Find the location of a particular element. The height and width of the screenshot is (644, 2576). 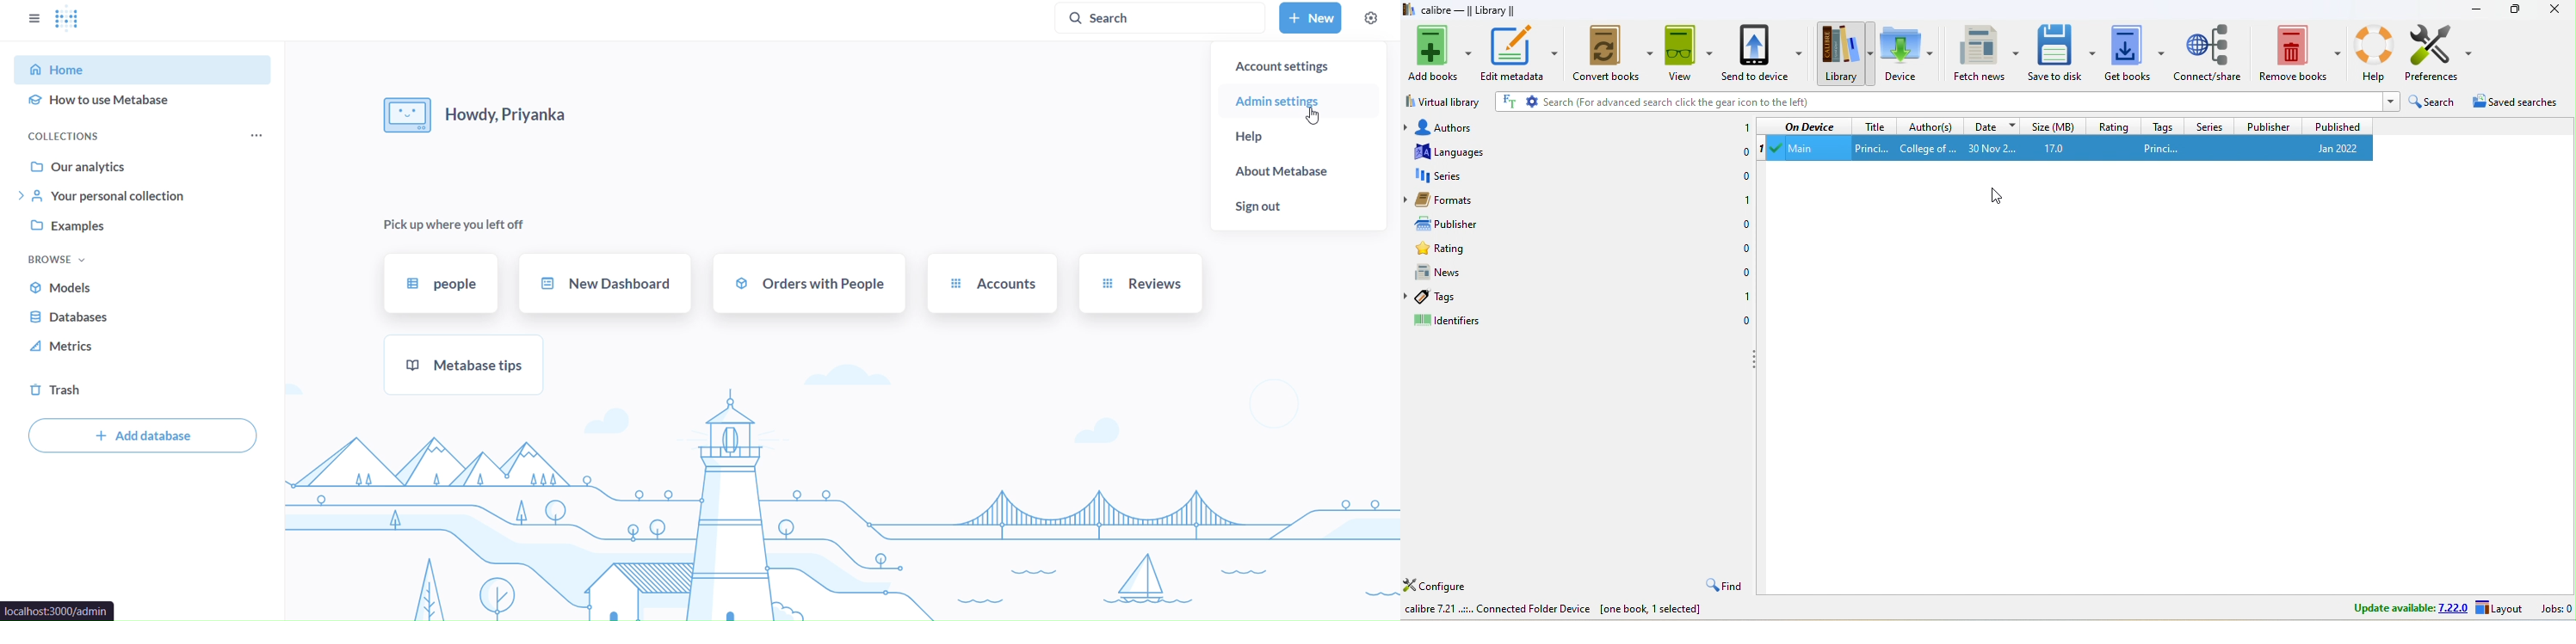

how to use metabase is located at coordinates (144, 101).